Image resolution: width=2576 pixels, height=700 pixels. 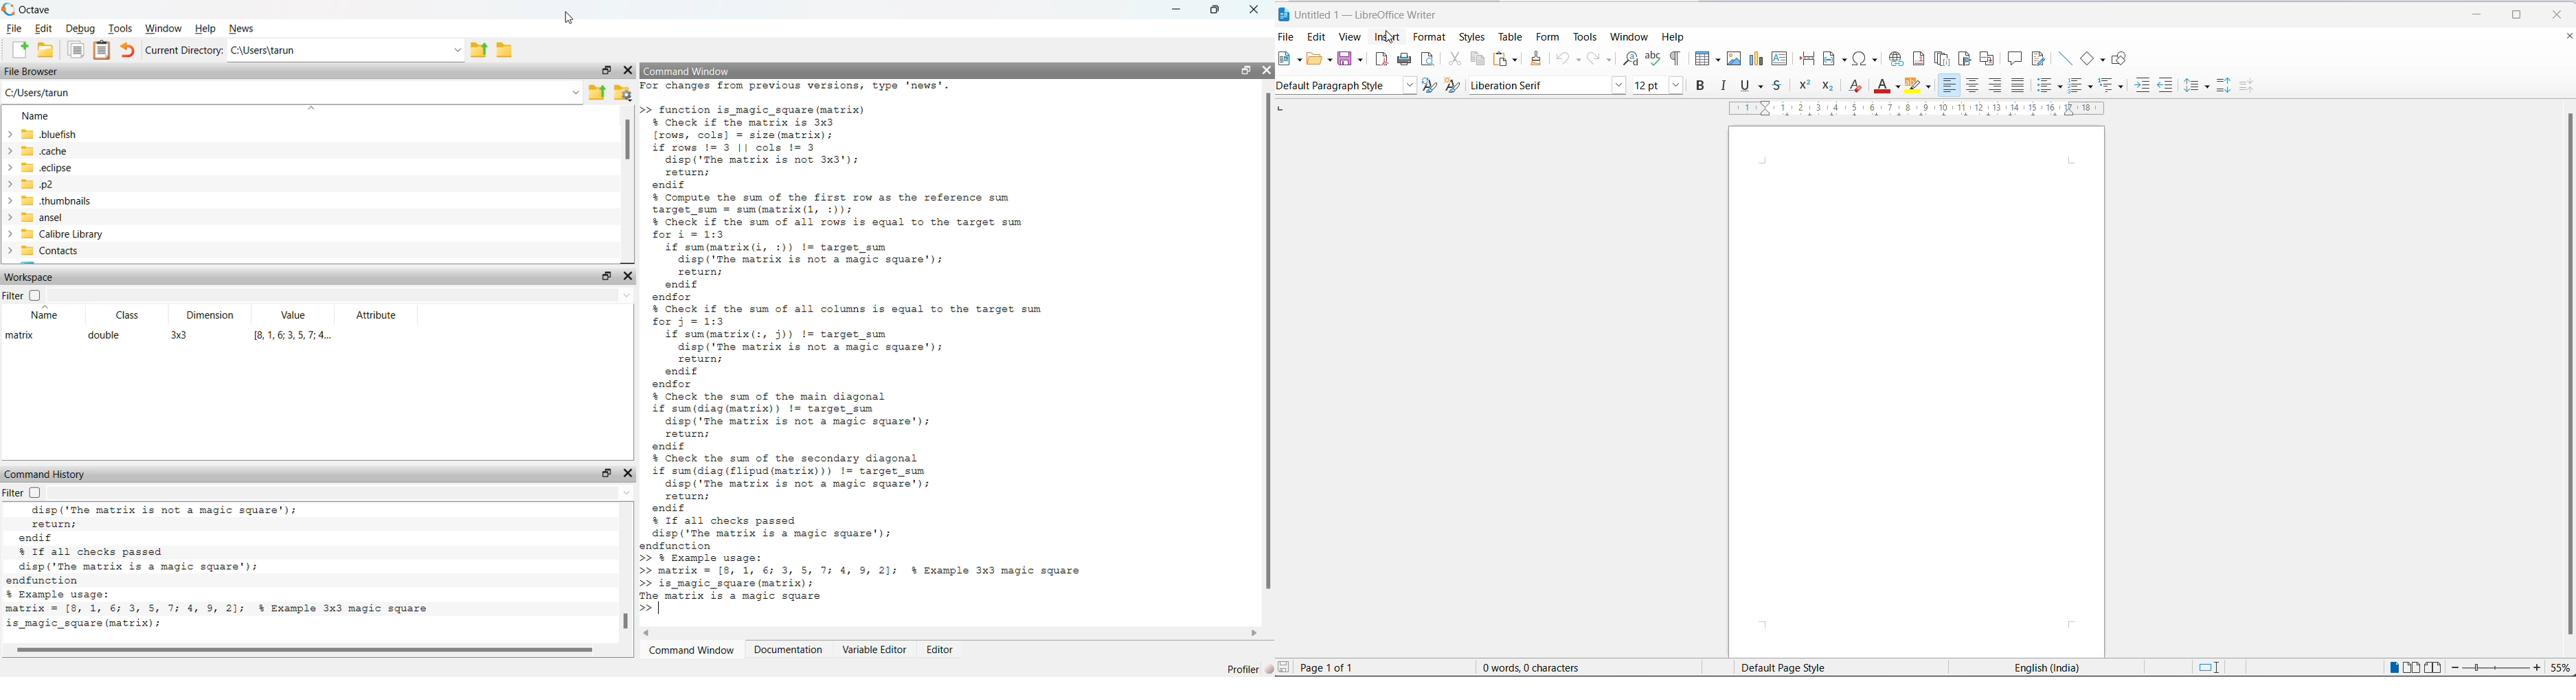 What do you see at coordinates (1379, 14) in the screenshot?
I see `Untitled 1 - LibreOffice Writer` at bounding box center [1379, 14].